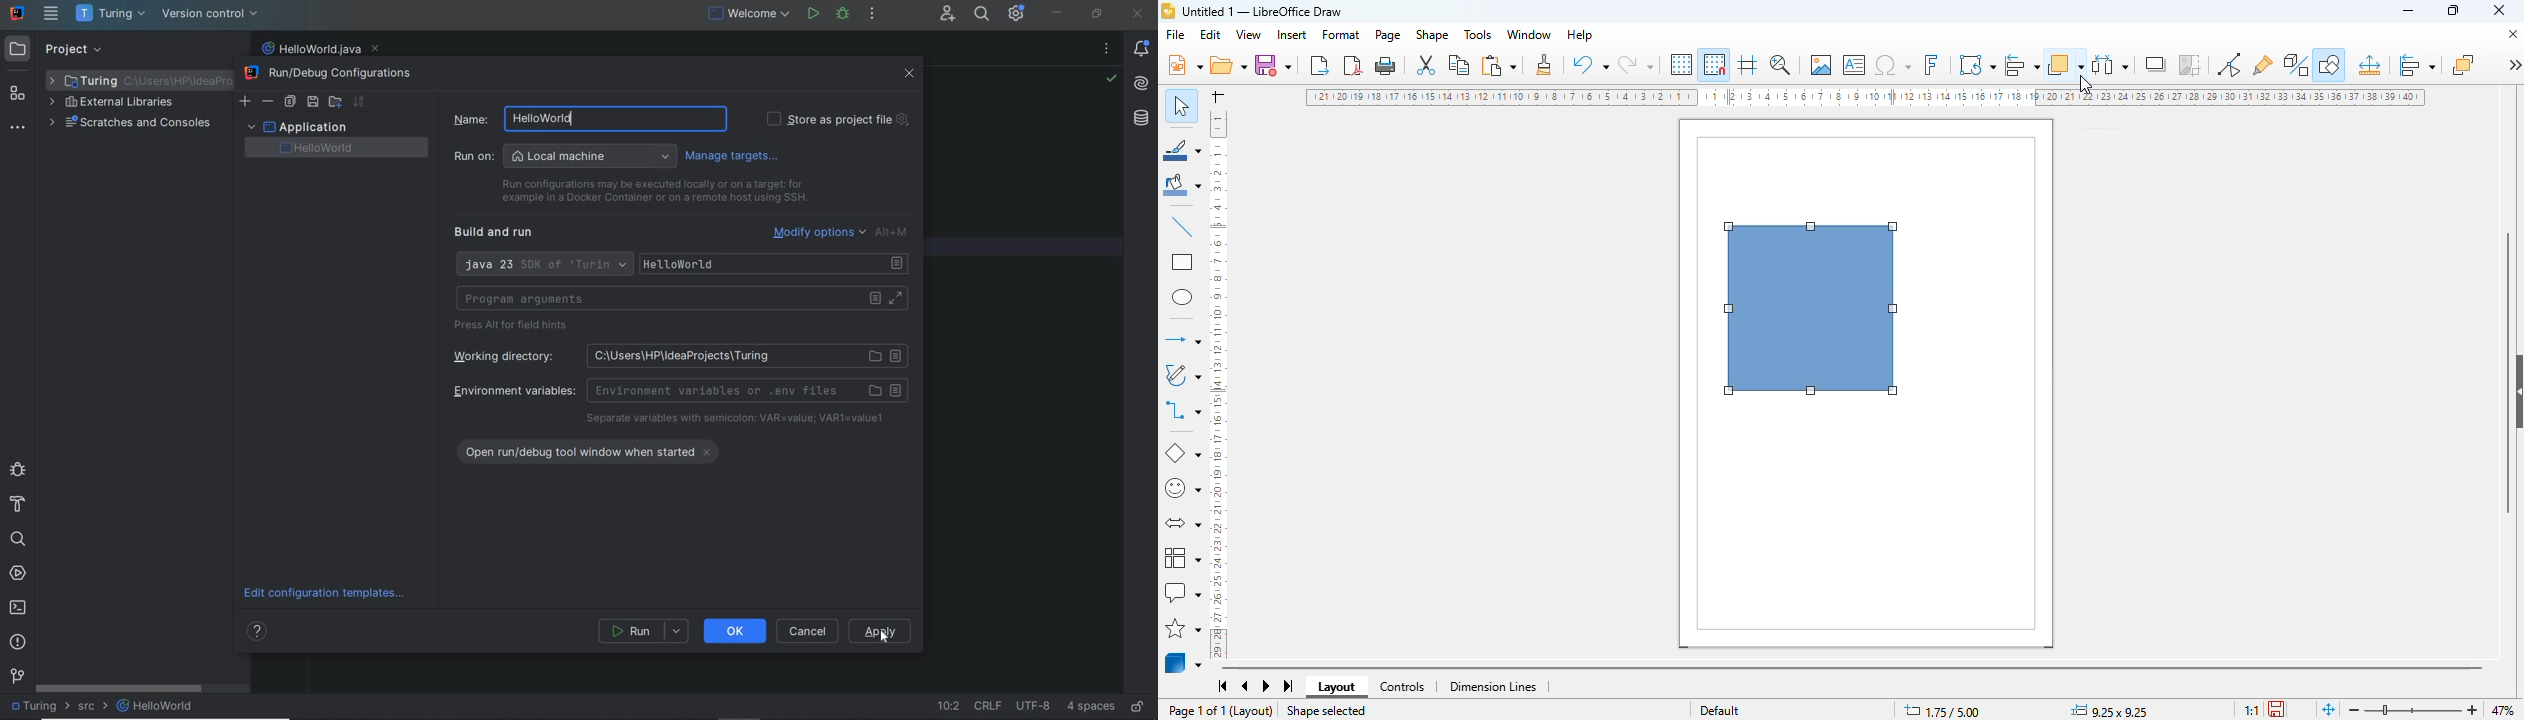 The height and width of the screenshot is (728, 2548). I want to click on file, so click(1175, 34).